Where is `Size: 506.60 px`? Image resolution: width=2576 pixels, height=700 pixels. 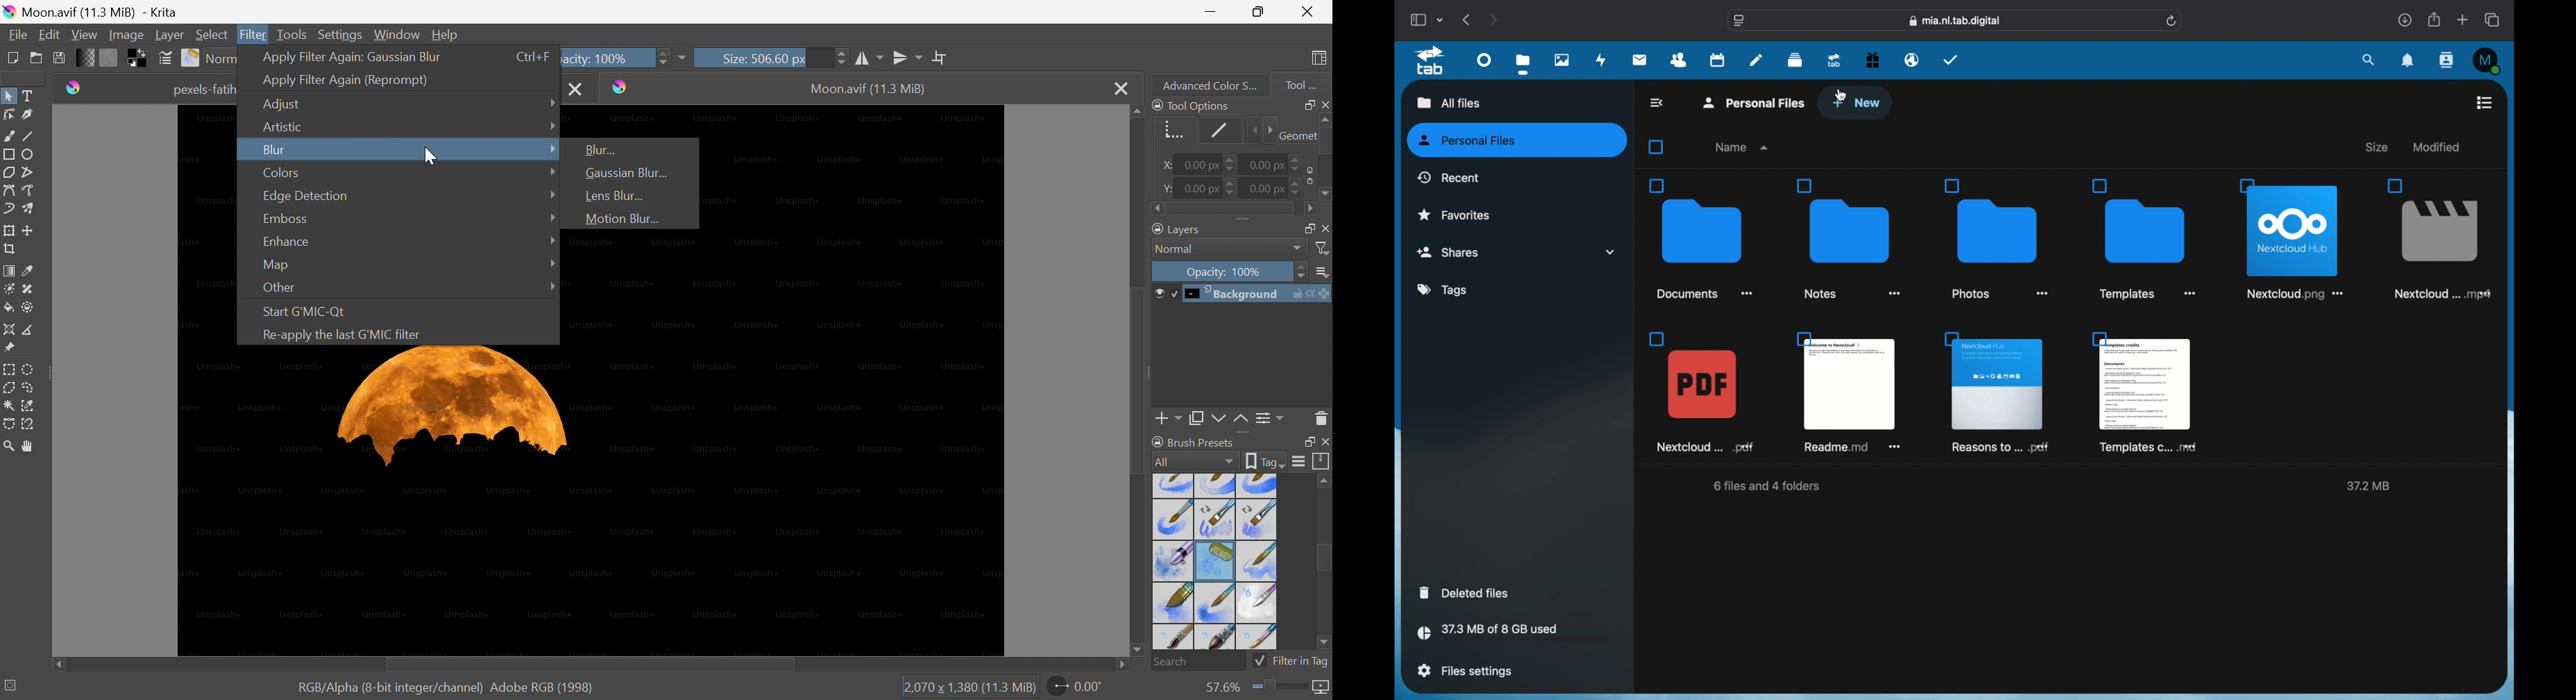
Size: 506.60 px is located at coordinates (771, 57).